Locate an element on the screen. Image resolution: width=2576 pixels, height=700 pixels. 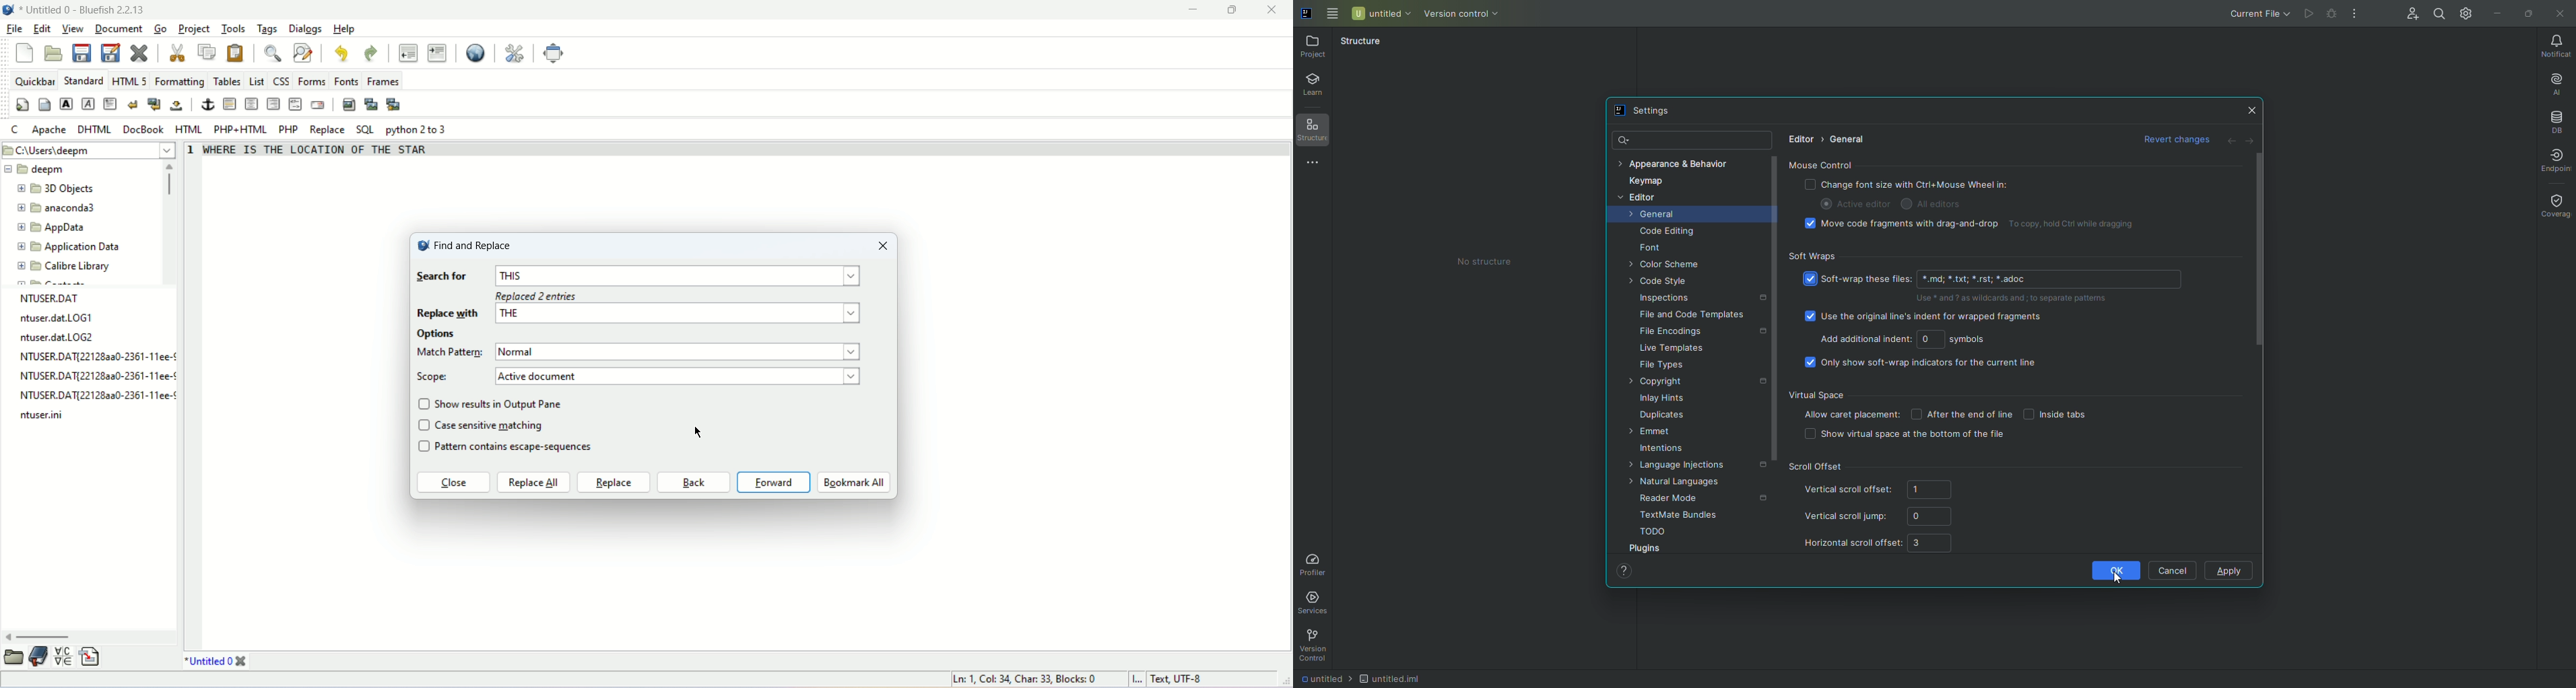
bookmark all is located at coordinates (854, 483).